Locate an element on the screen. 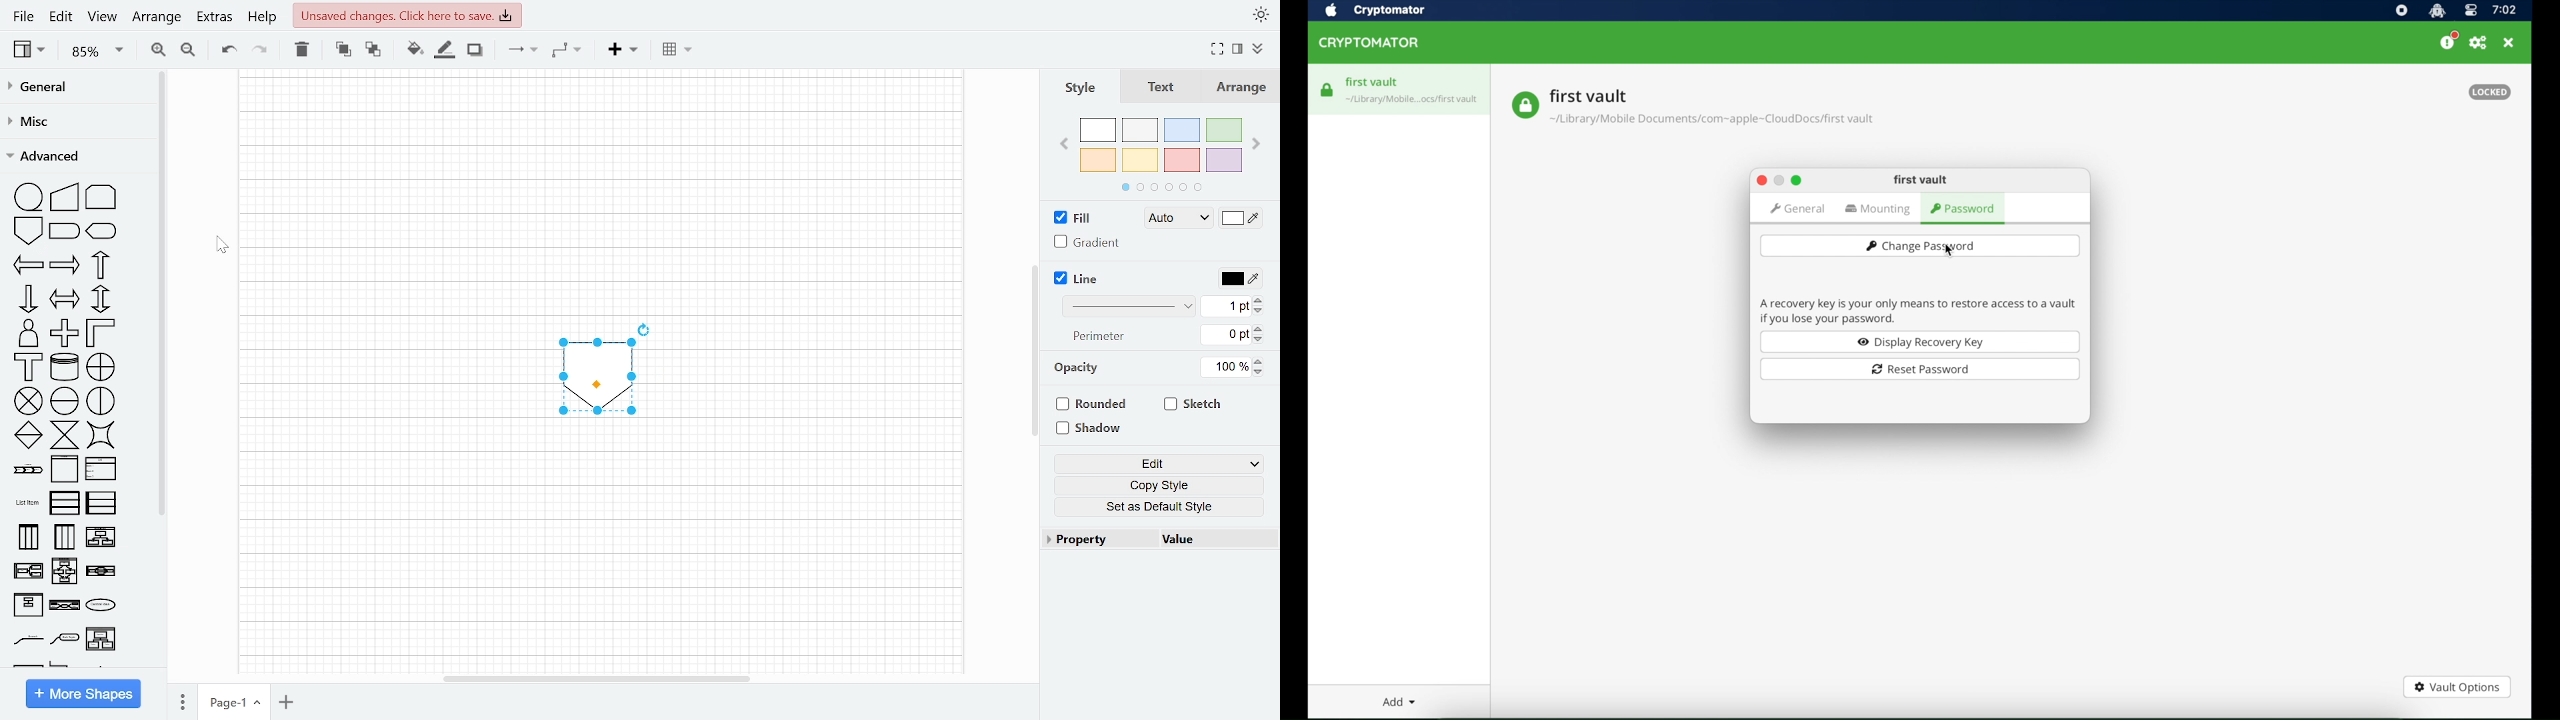 Image resolution: width=2576 pixels, height=728 pixels. Current opacity is located at coordinates (1226, 368).